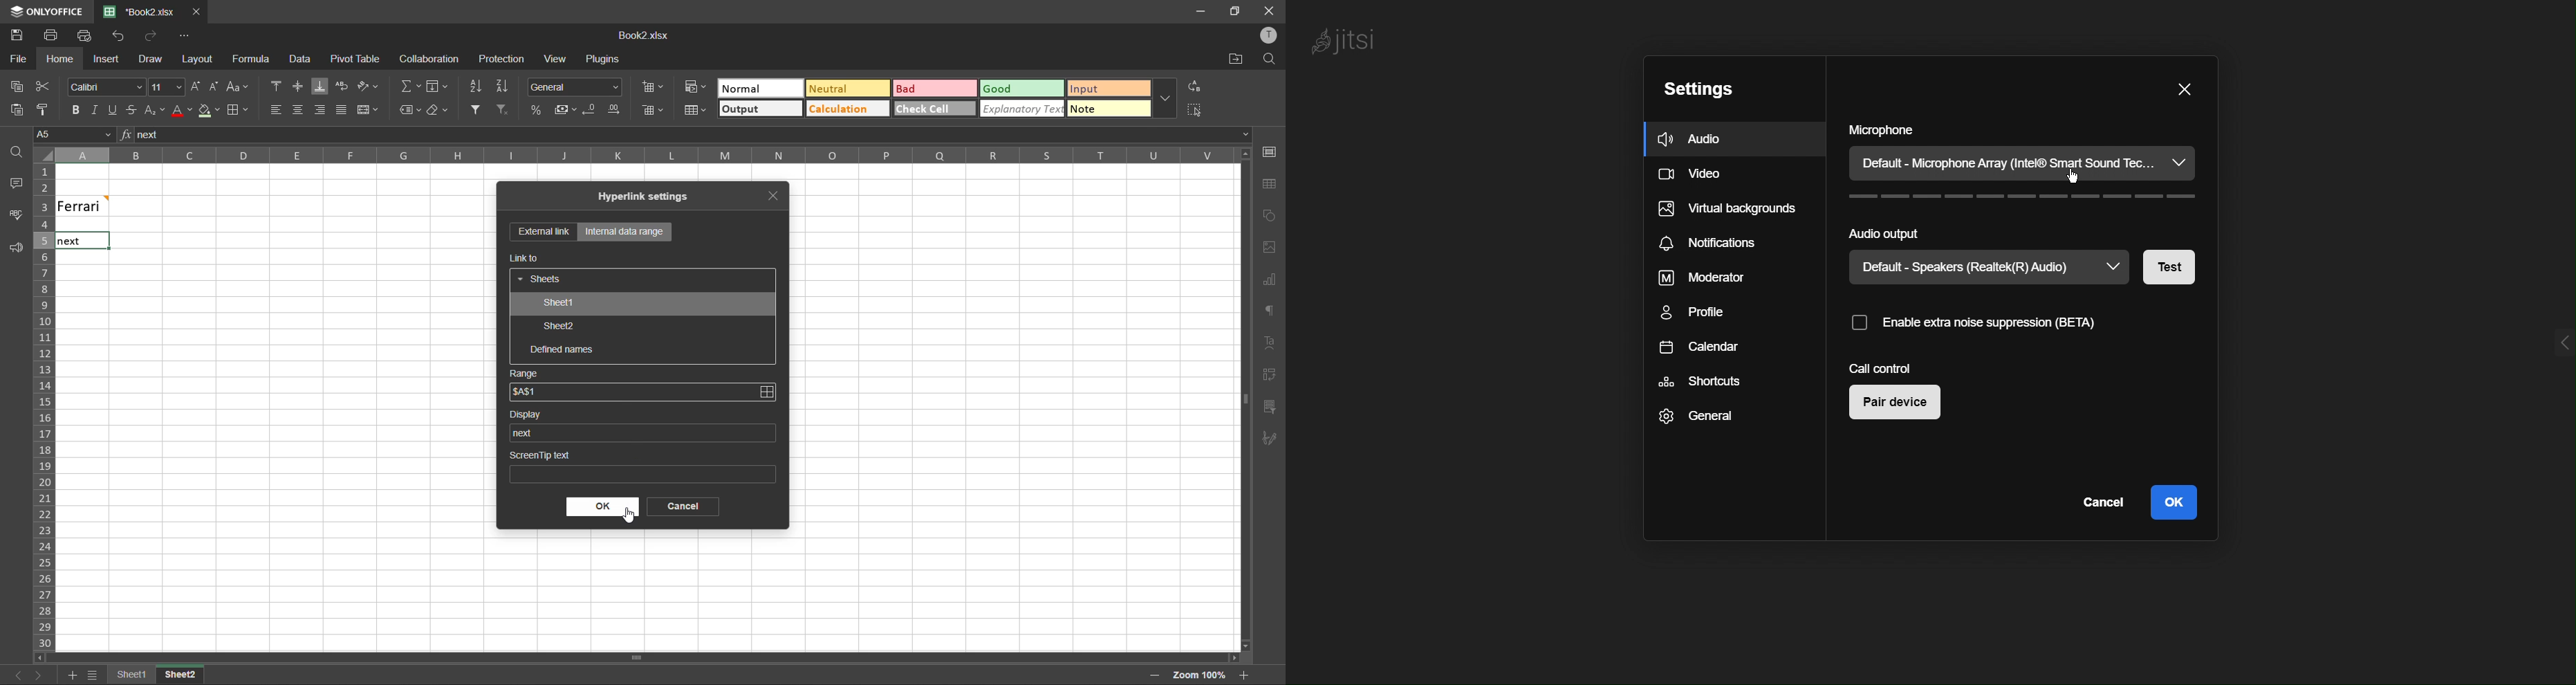  What do you see at coordinates (16, 36) in the screenshot?
I see `save` at bounding box center [16, 36].